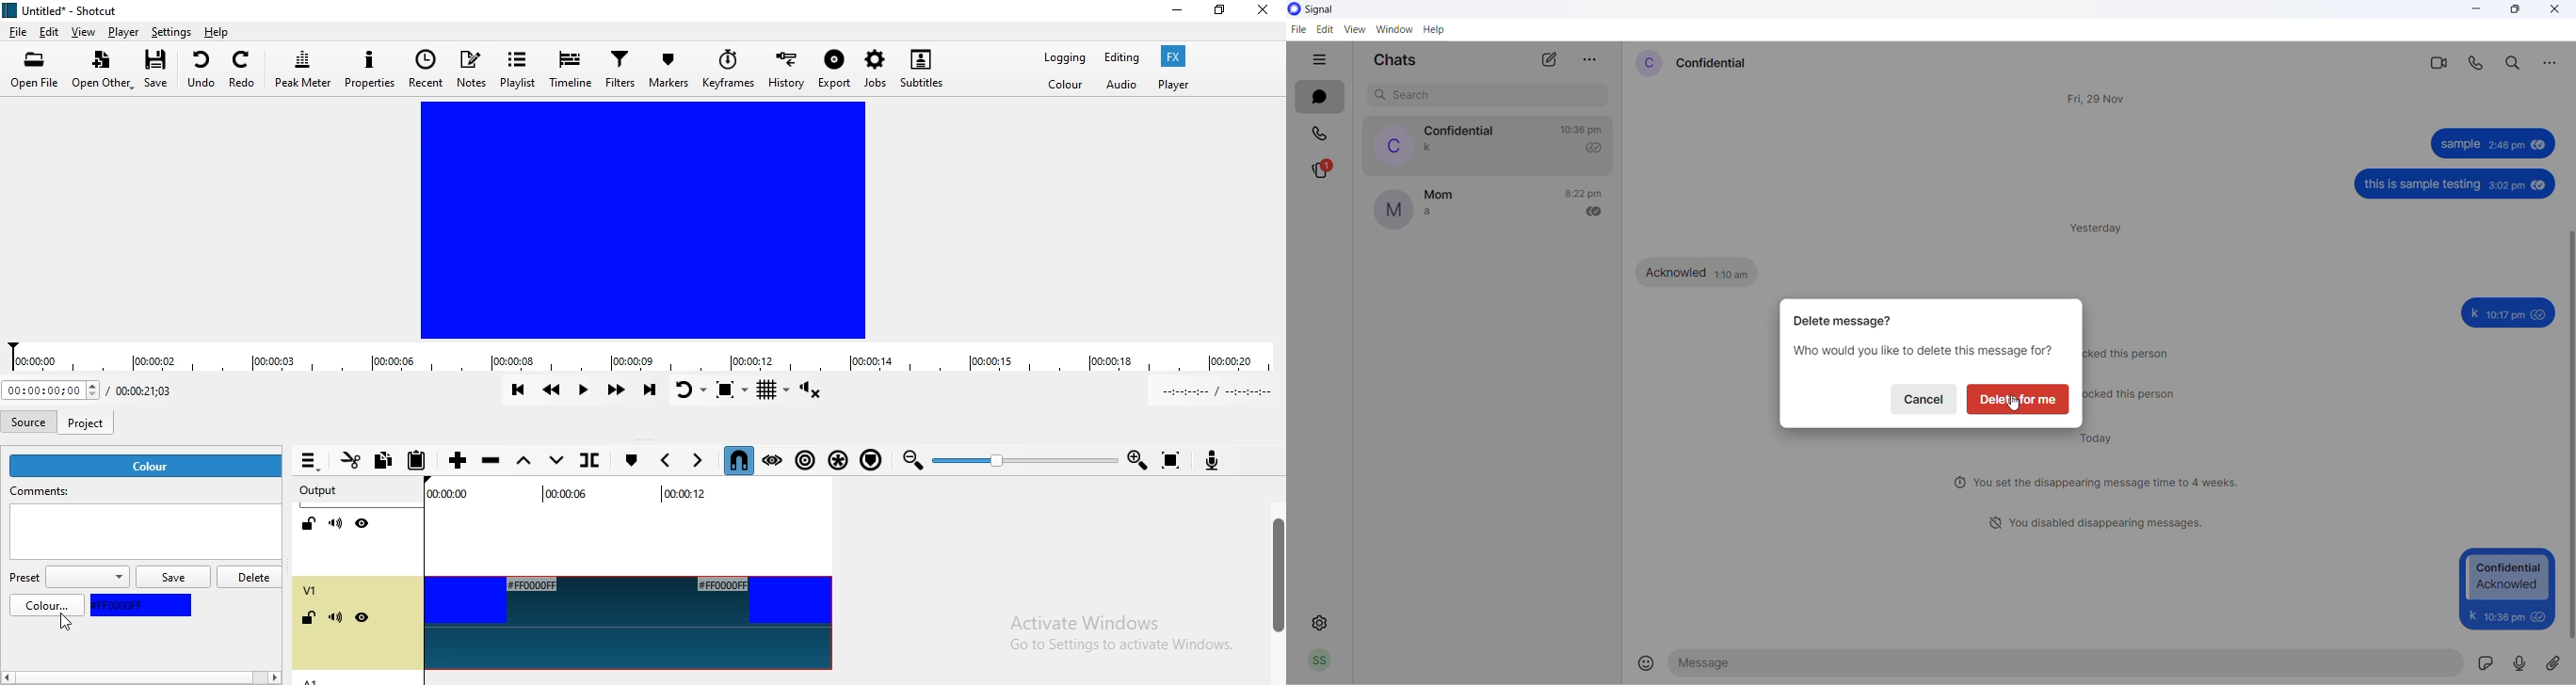  Describe the element at coordinates (245, 67) in the screenshot. I see `Redo` at that location.